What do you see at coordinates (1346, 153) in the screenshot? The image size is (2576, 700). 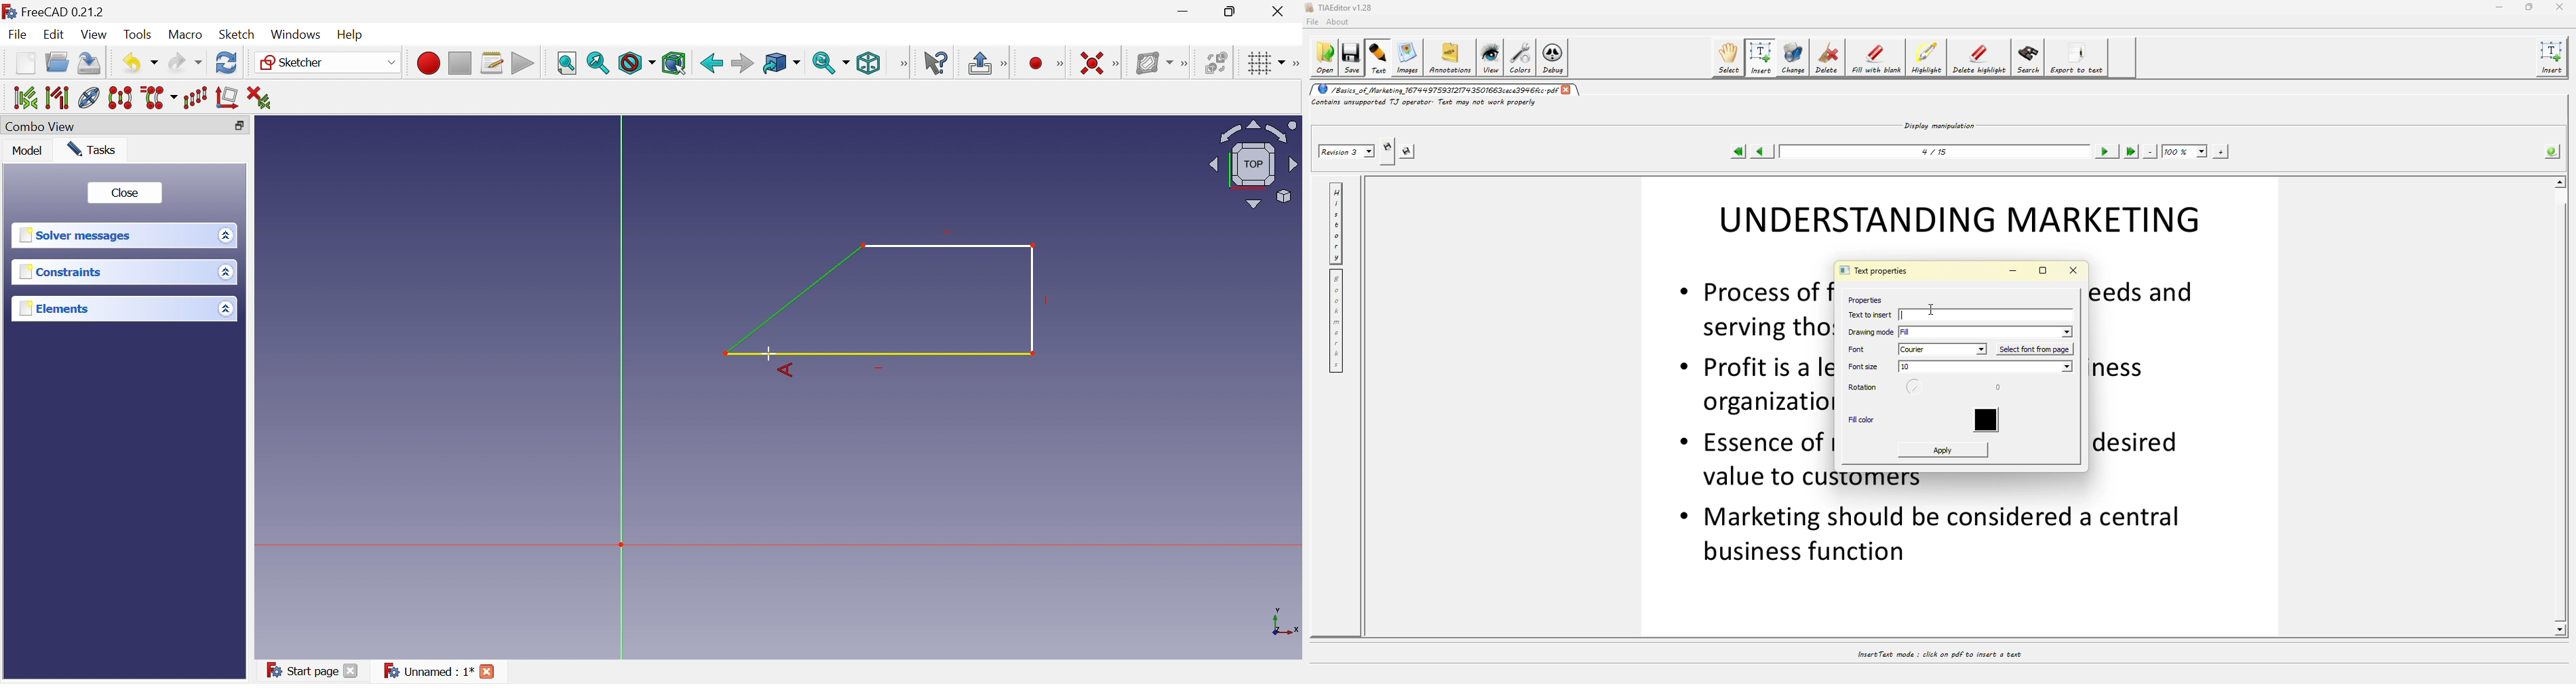 I see `revision 3` at bounding box center [1346, 153].